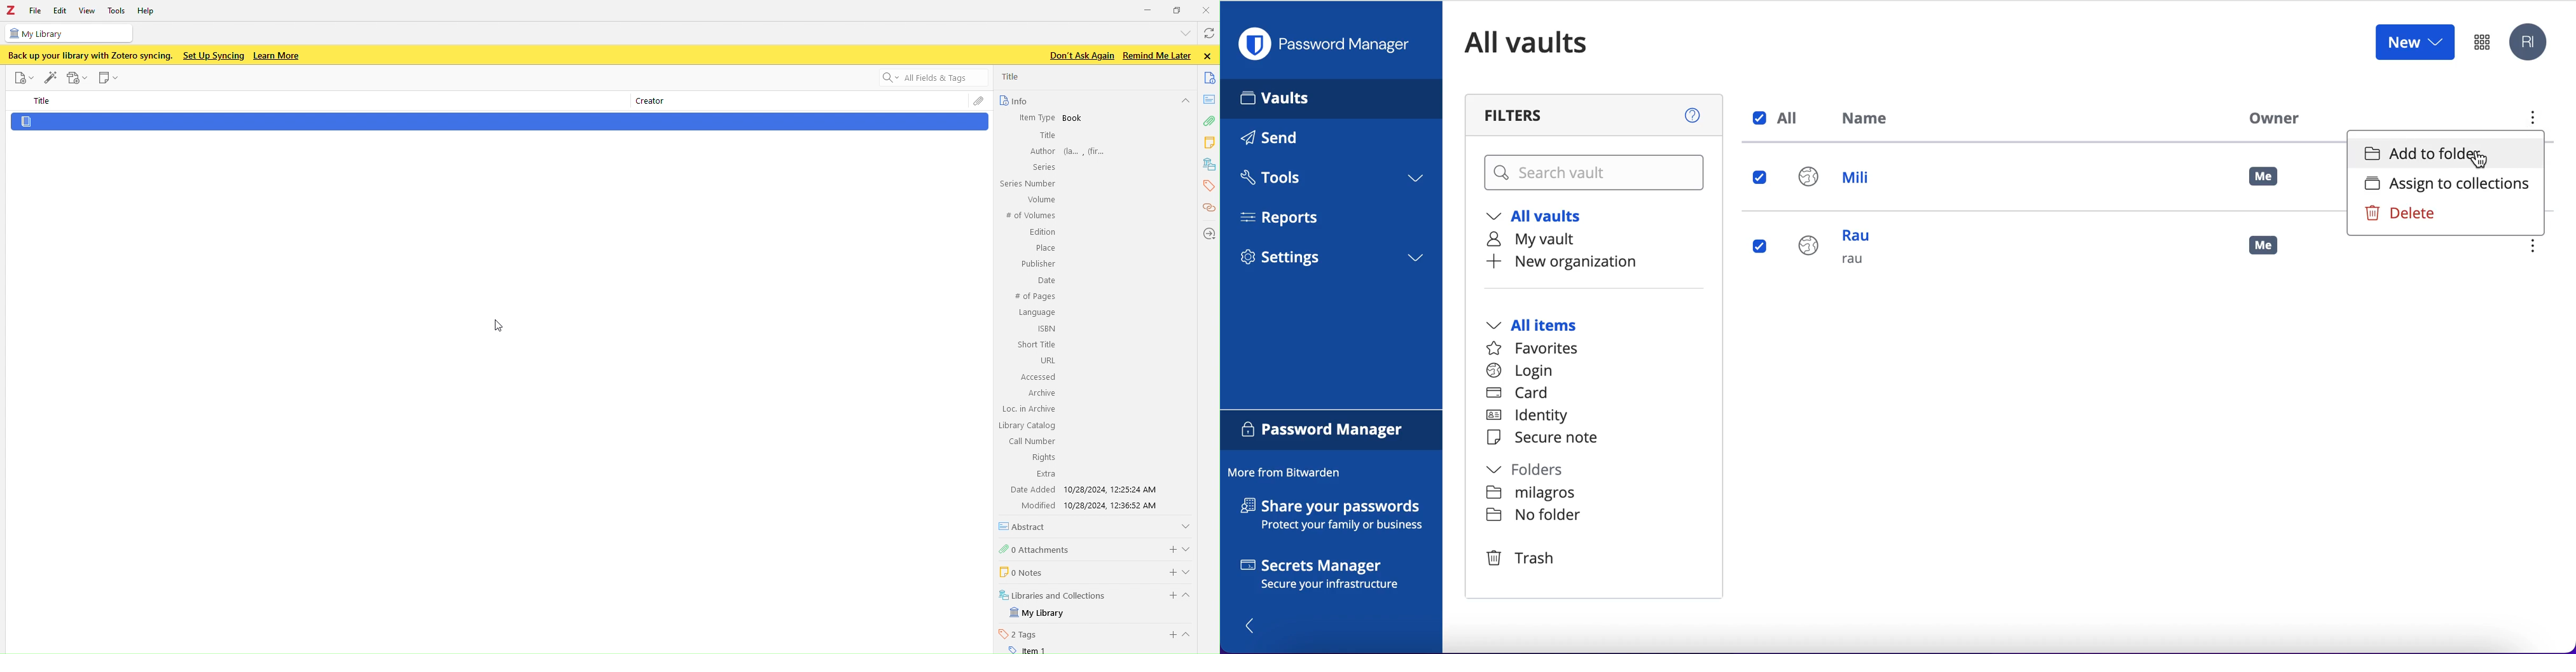 This screenshot has width=2576, height=672. Describe the element at coordinates (1041, 151) in the screenshot. I see `Author` at that location.